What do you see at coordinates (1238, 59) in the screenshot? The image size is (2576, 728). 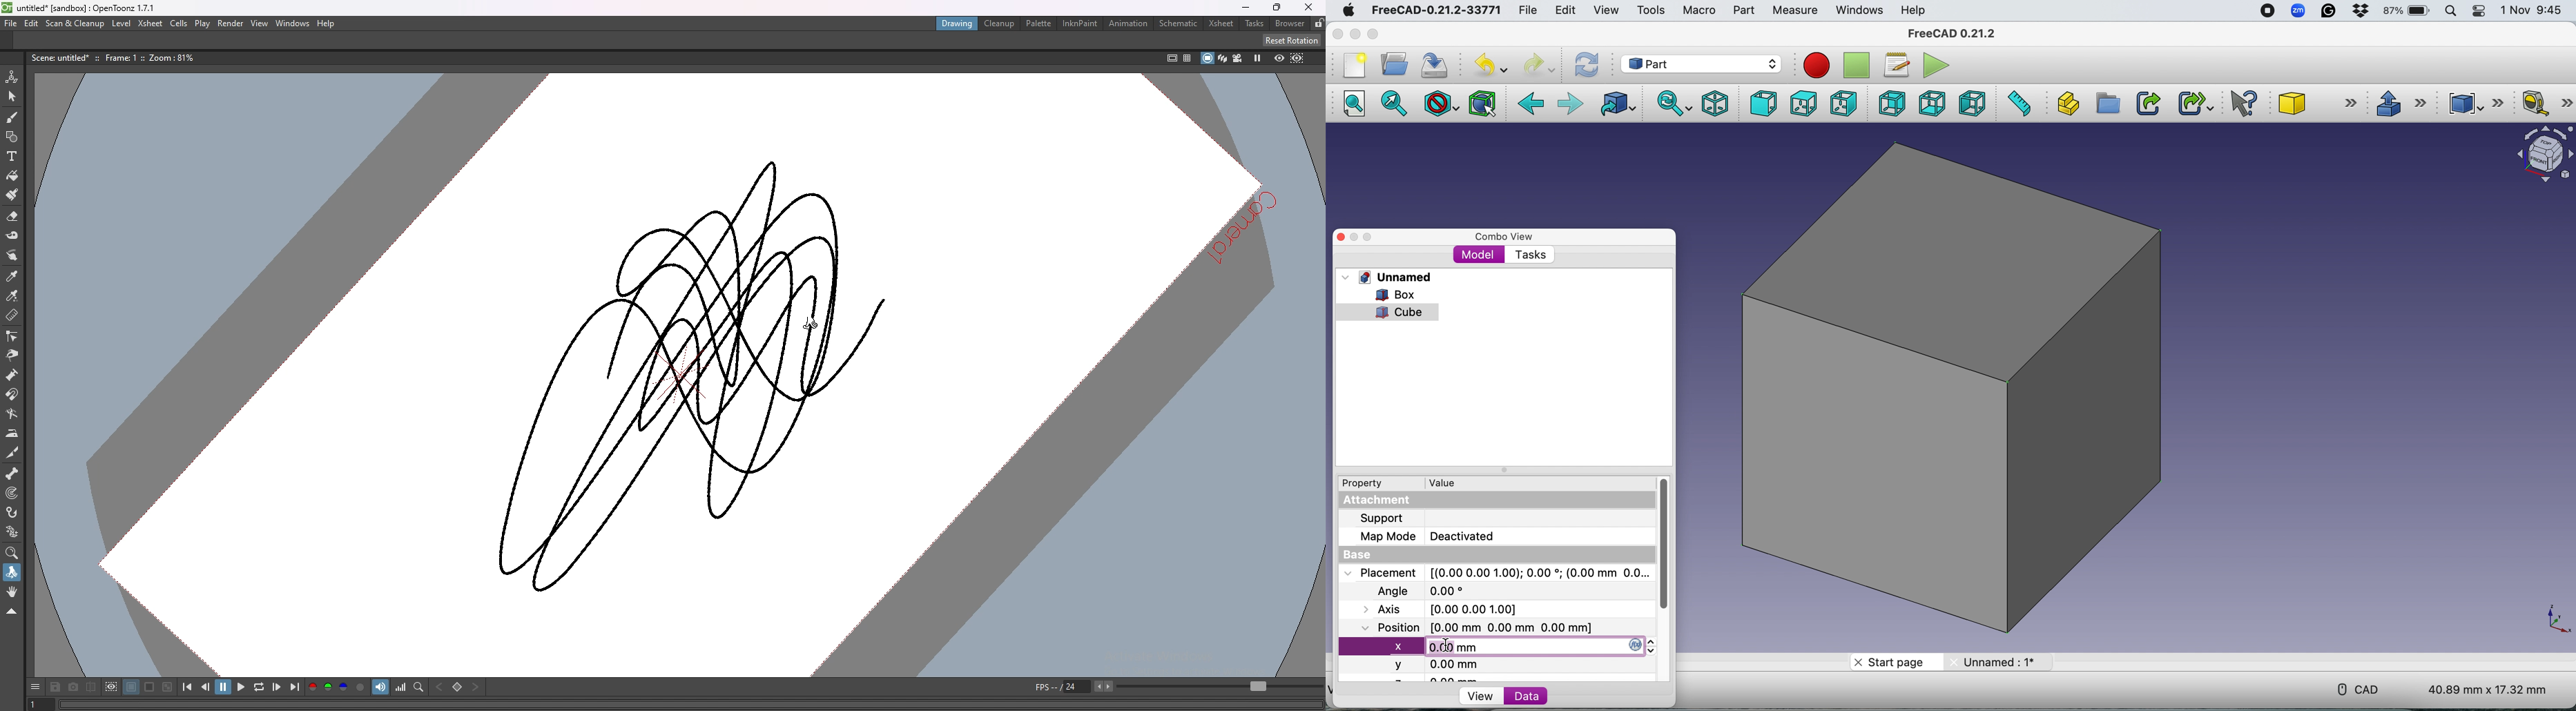 I see `camera view` at bounding box center [1238, 59].